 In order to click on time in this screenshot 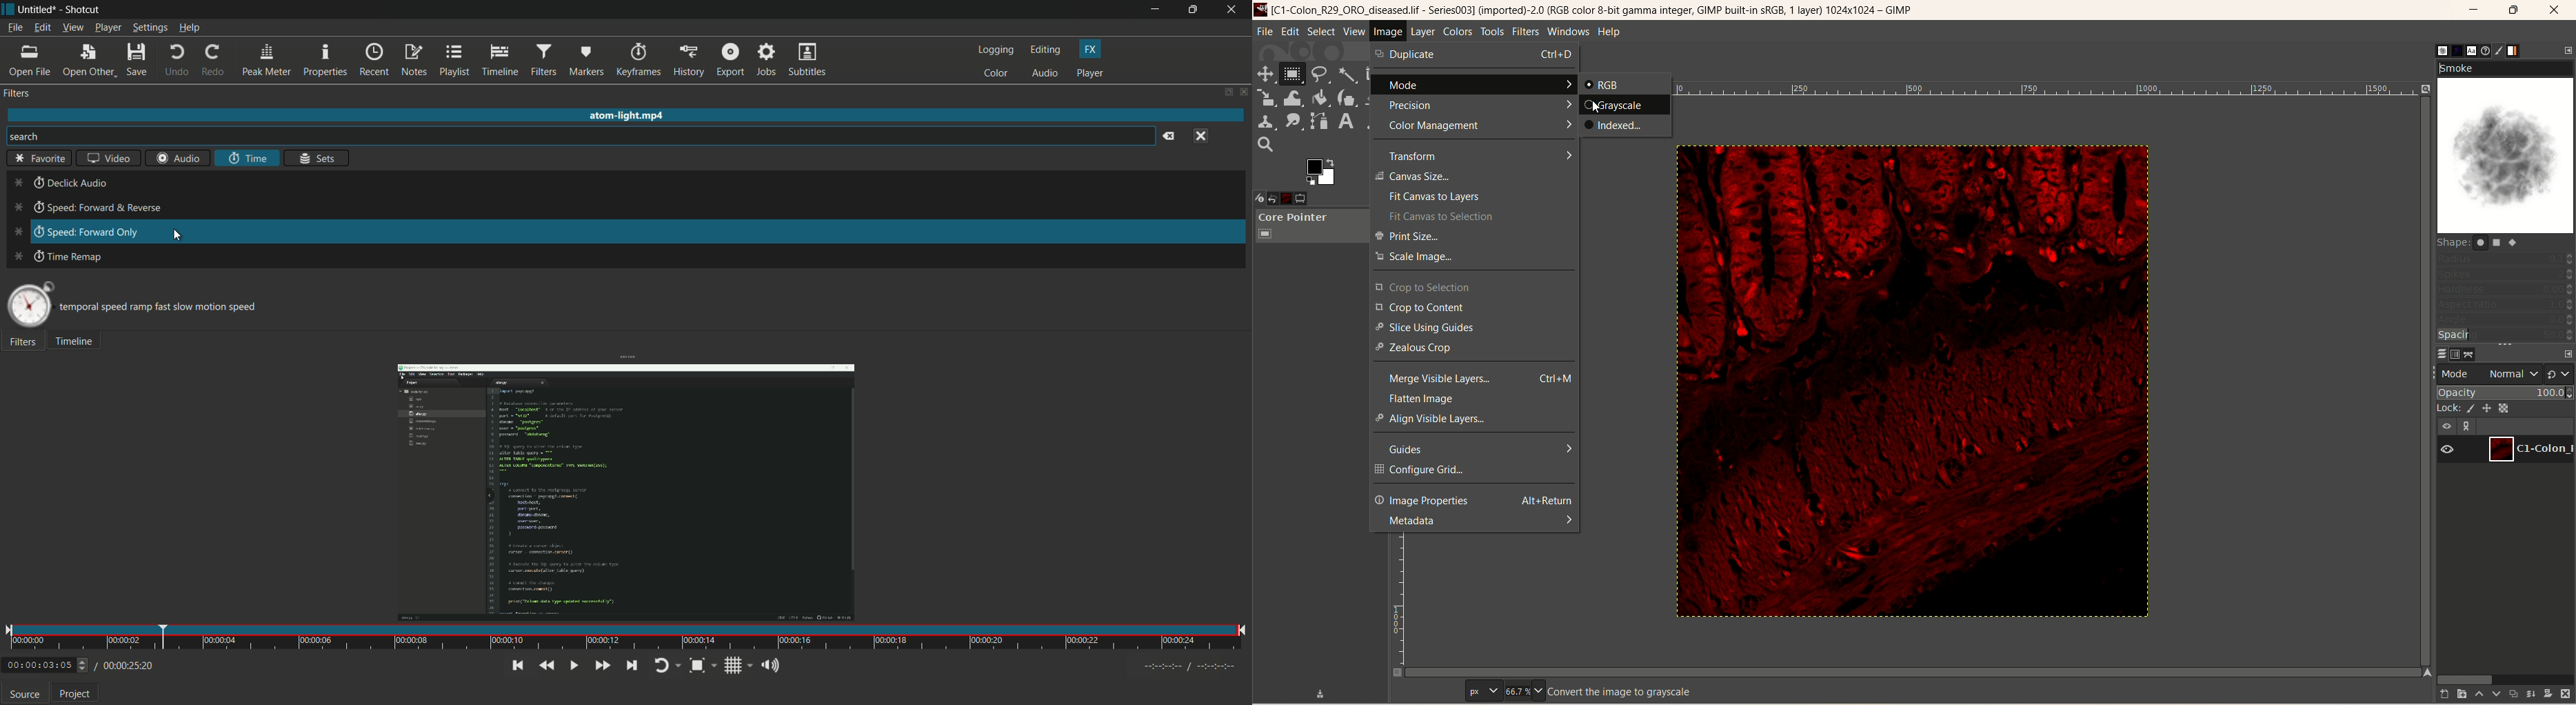, I will do `click(247, 159)`.